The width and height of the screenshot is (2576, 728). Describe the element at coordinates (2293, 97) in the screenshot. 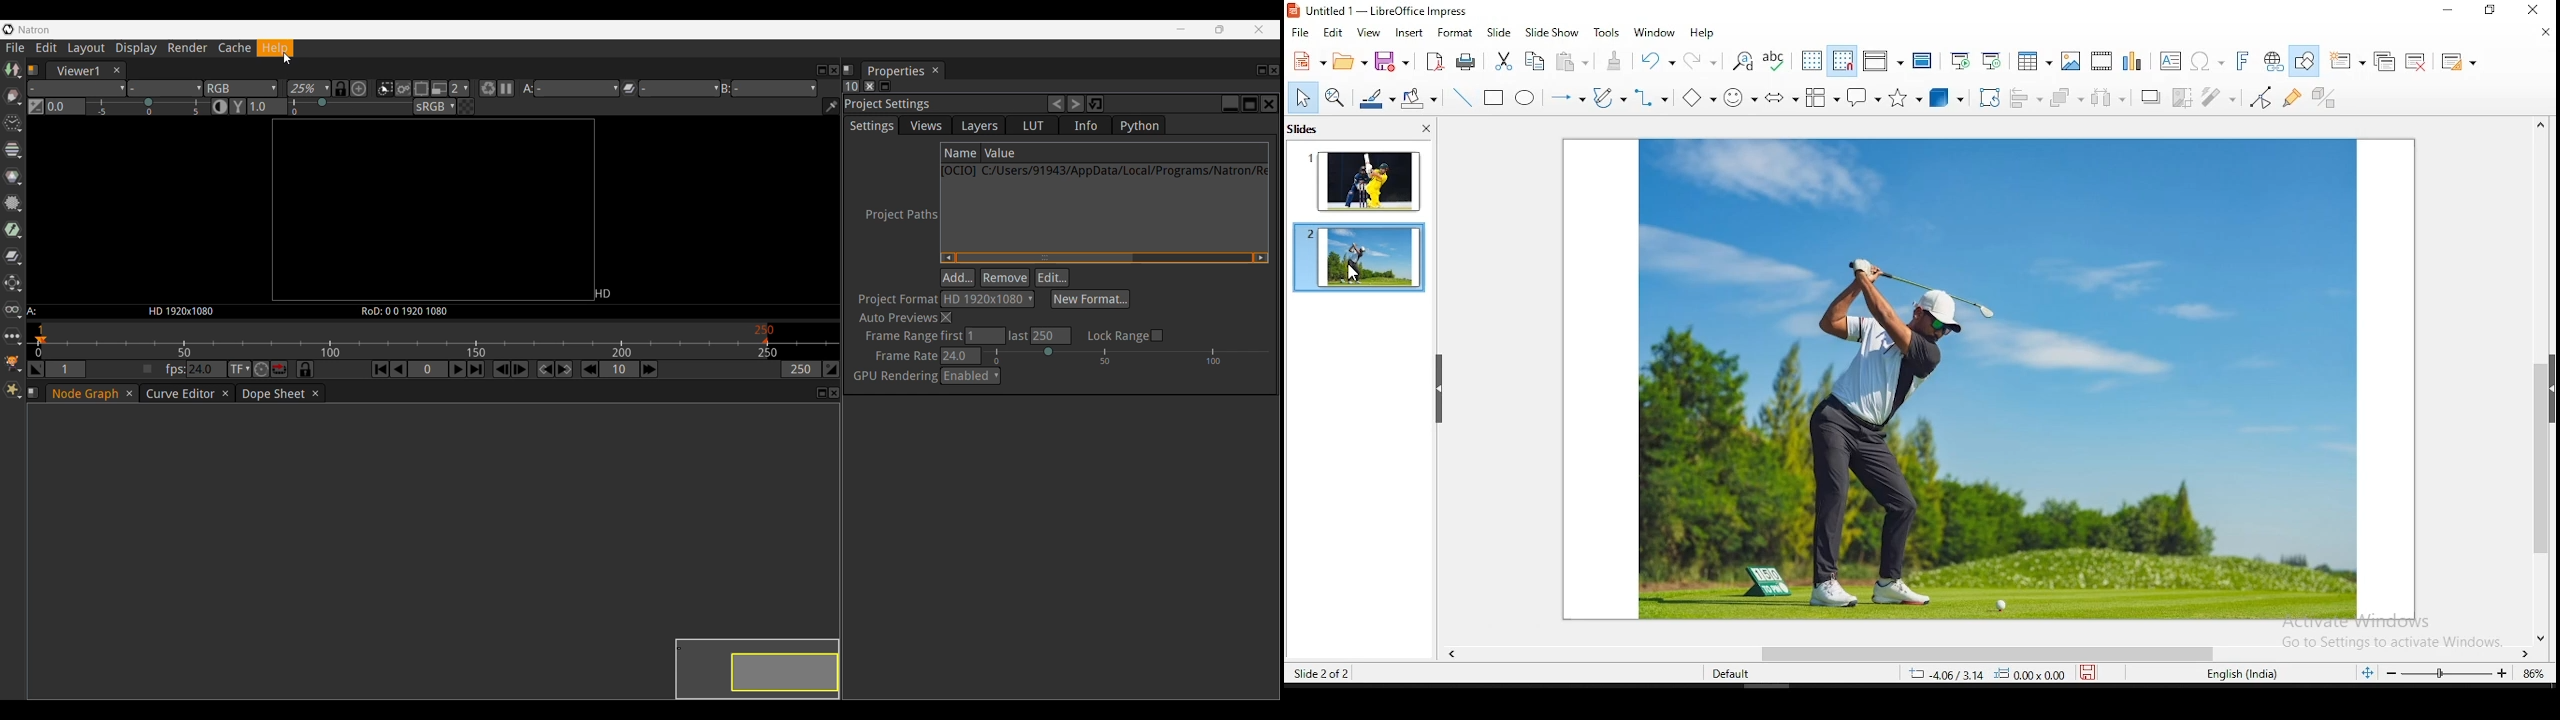

I see `show gluepoint functions` at that location.